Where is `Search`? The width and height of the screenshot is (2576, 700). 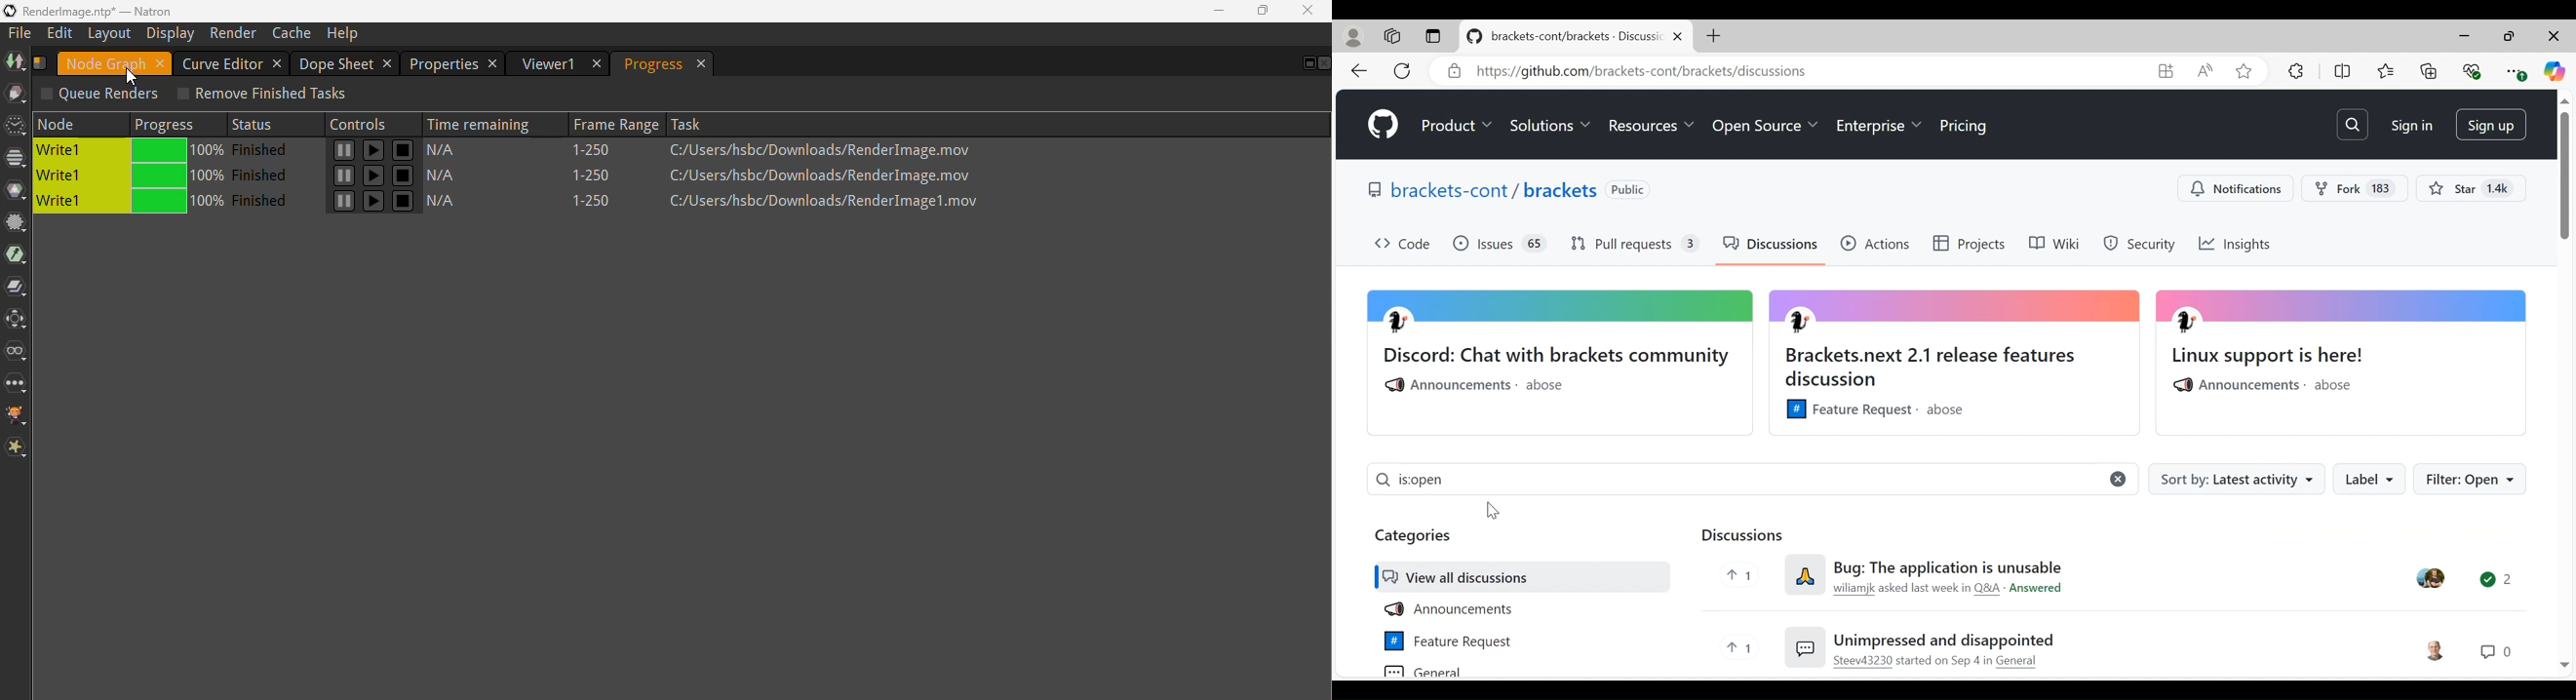
Search is located at coordinates (2353, 126).